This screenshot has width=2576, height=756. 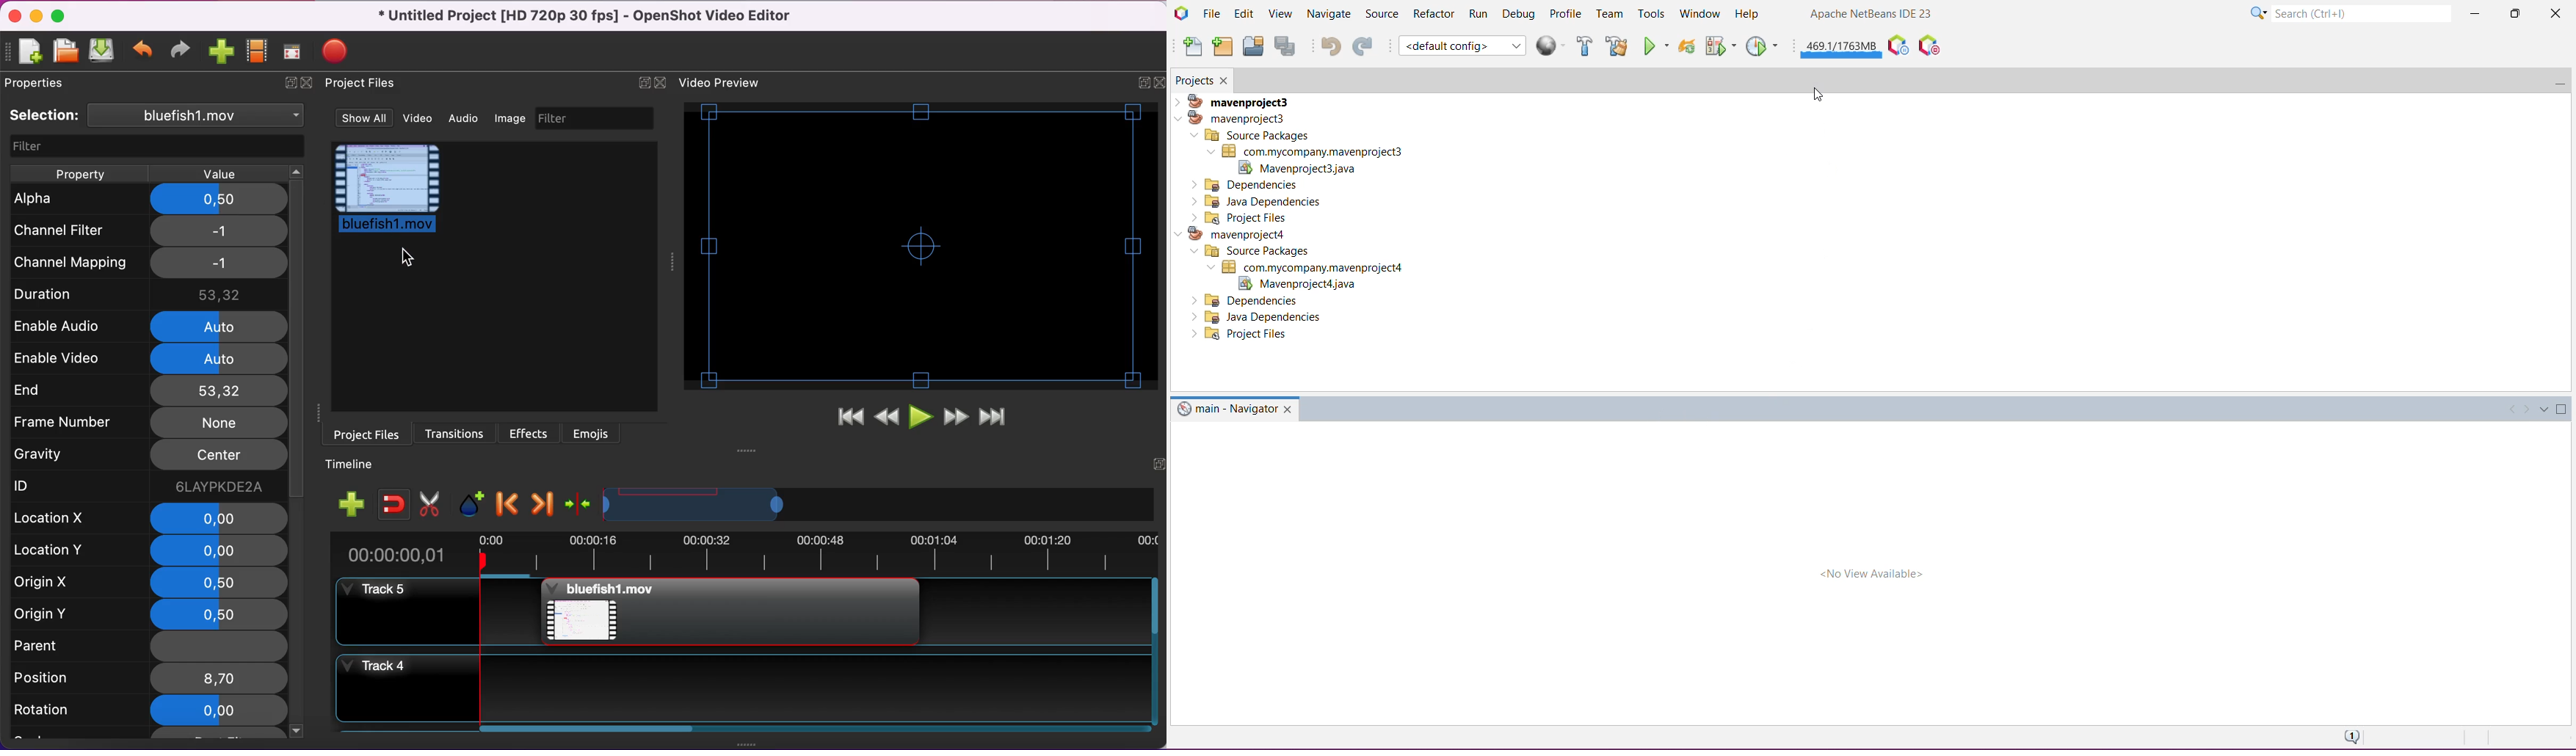 I want to click on Vertical slide bar, so click(x=1155, y=650).